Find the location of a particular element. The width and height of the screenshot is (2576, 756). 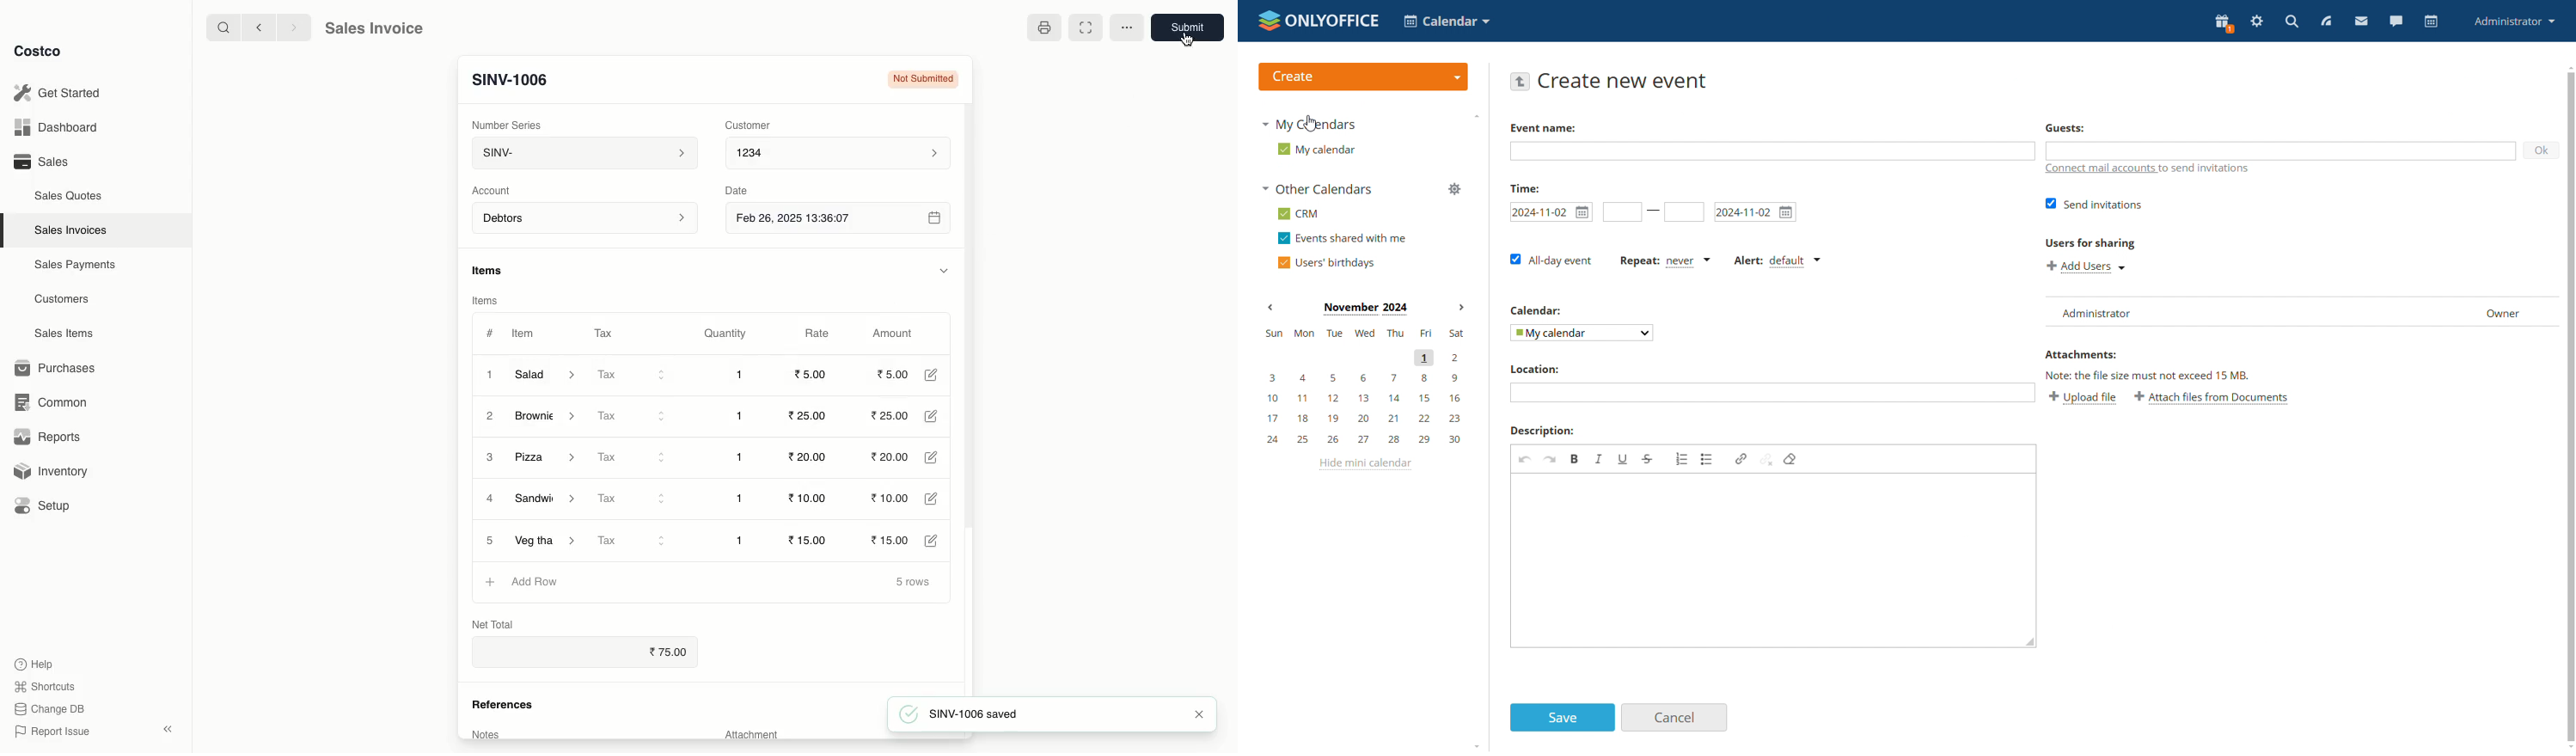

list of invitees is located at coordinates (2300, 310).